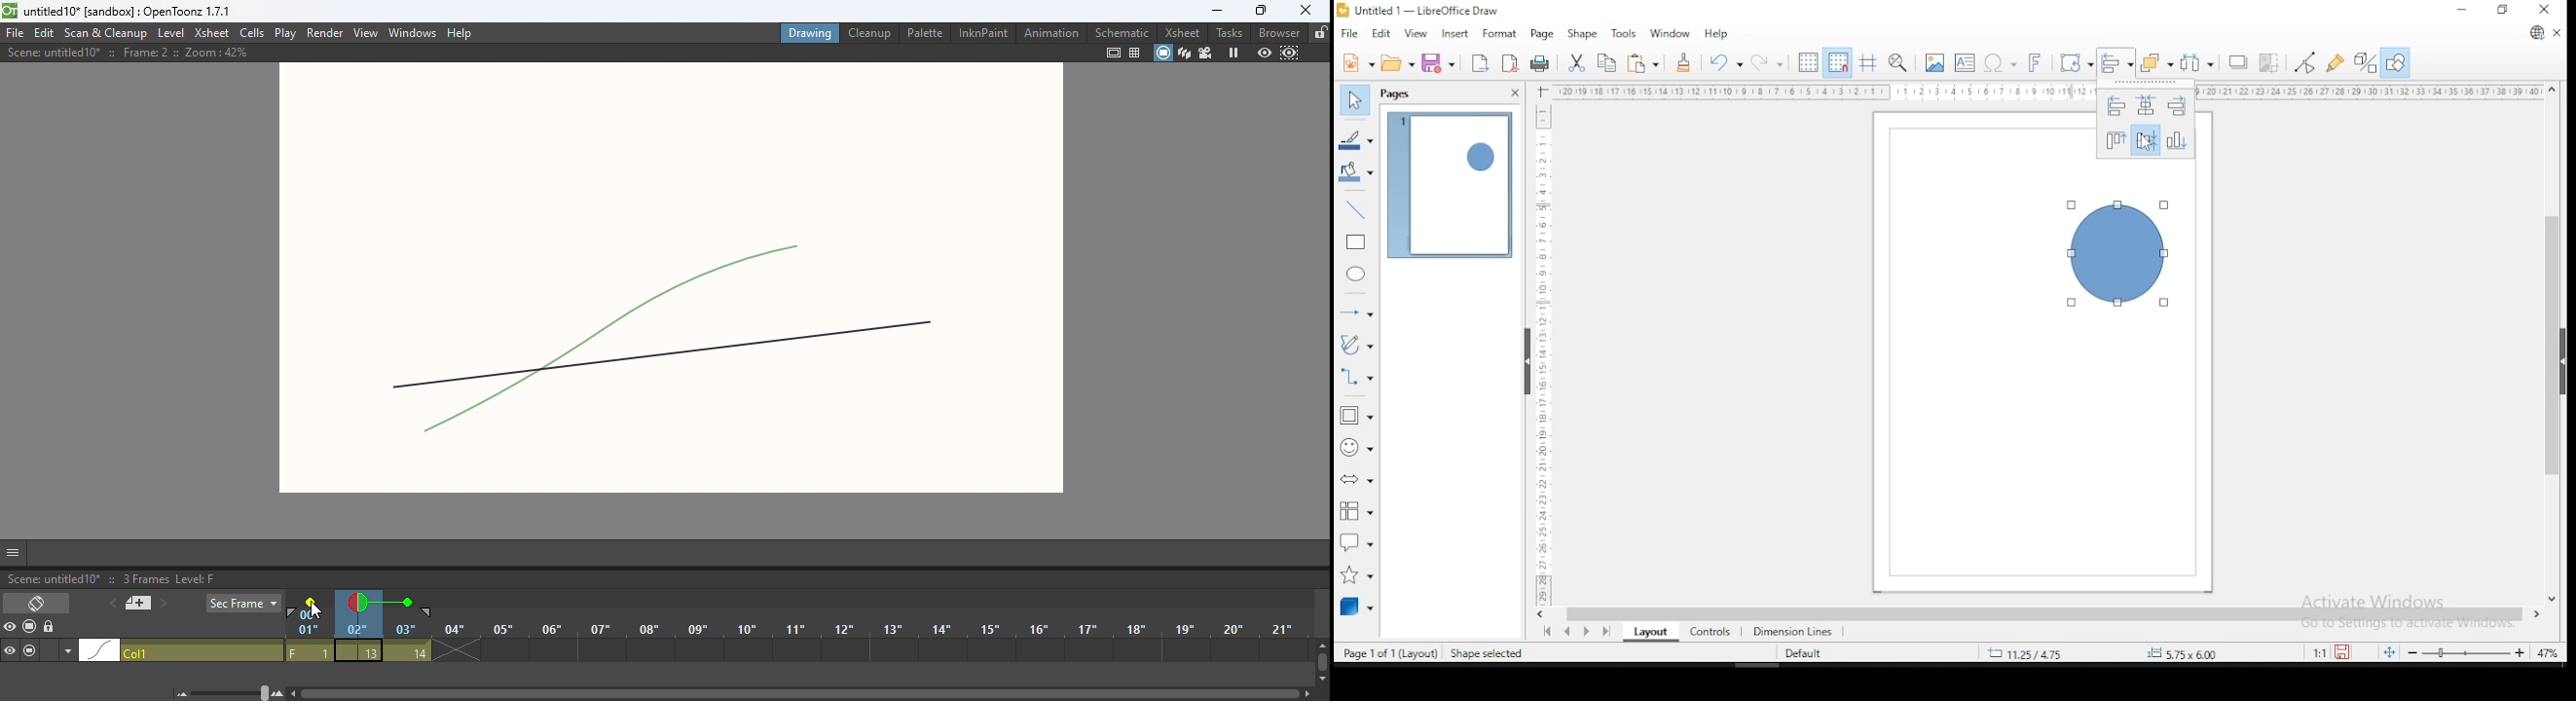 This screenshot has width=2576, height=728. I want to click on InknPaint, so click(979, 31).